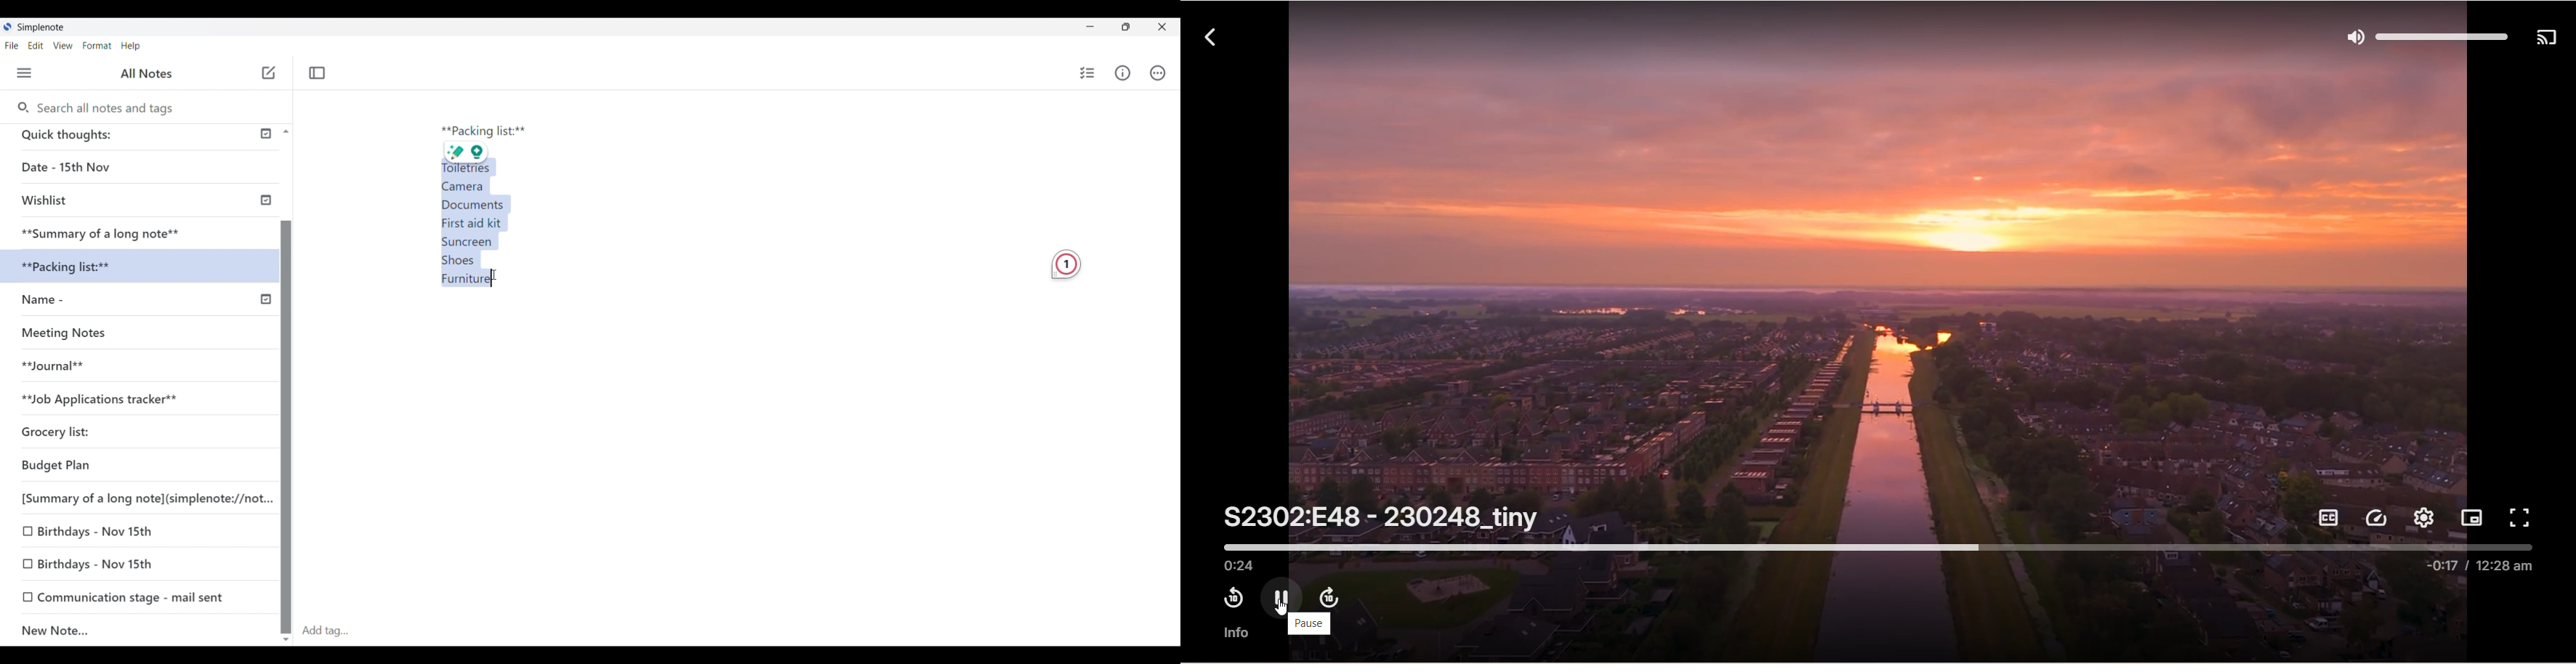 The width and height of the screenshot is (2576, 672). I want to click on Cursor, so click(504, 279).